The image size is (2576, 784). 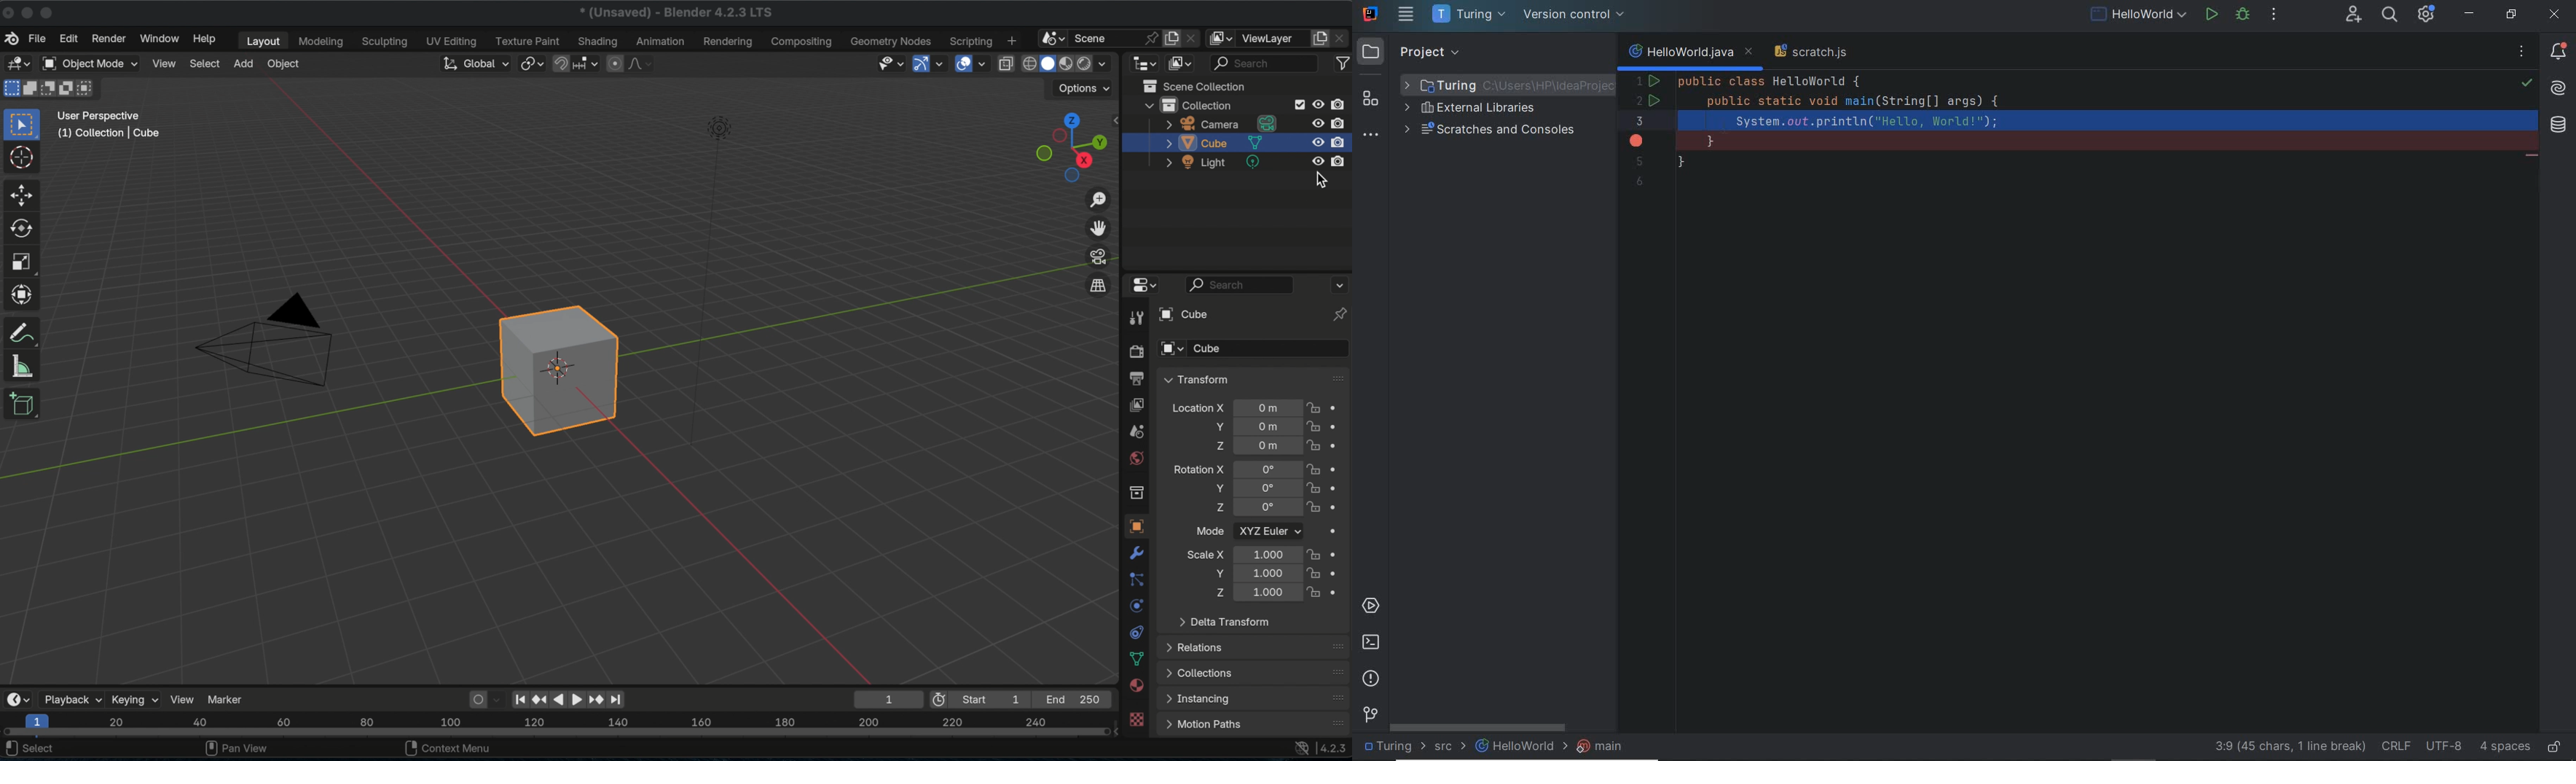 What do you see at coordinates (2288, 745) in the screenshot?
I see `go to line` at bounding box center [2288, 745].